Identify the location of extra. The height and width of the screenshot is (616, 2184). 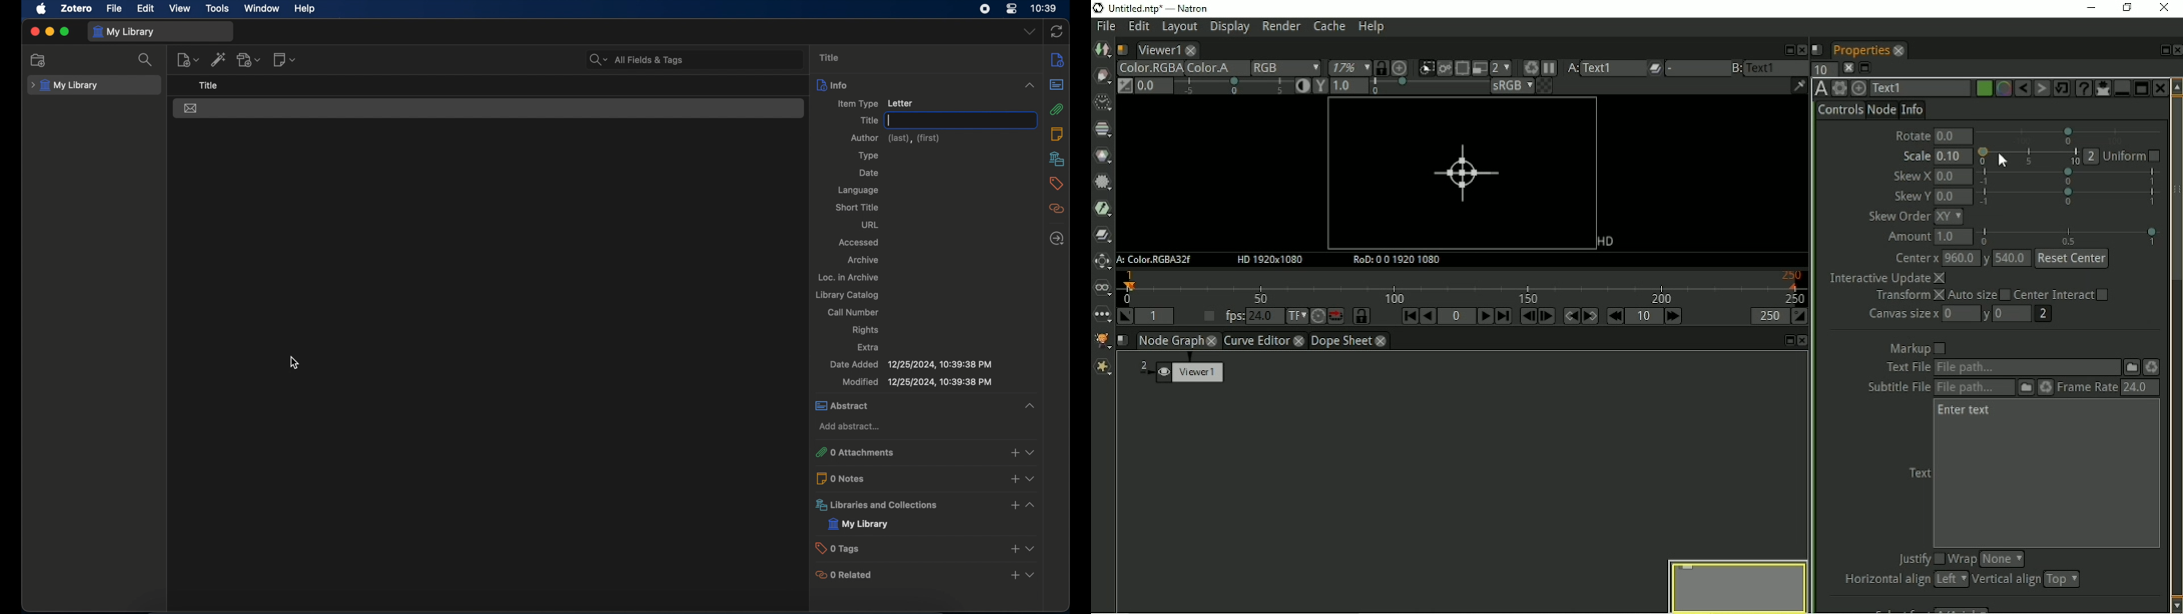
(870, 347).